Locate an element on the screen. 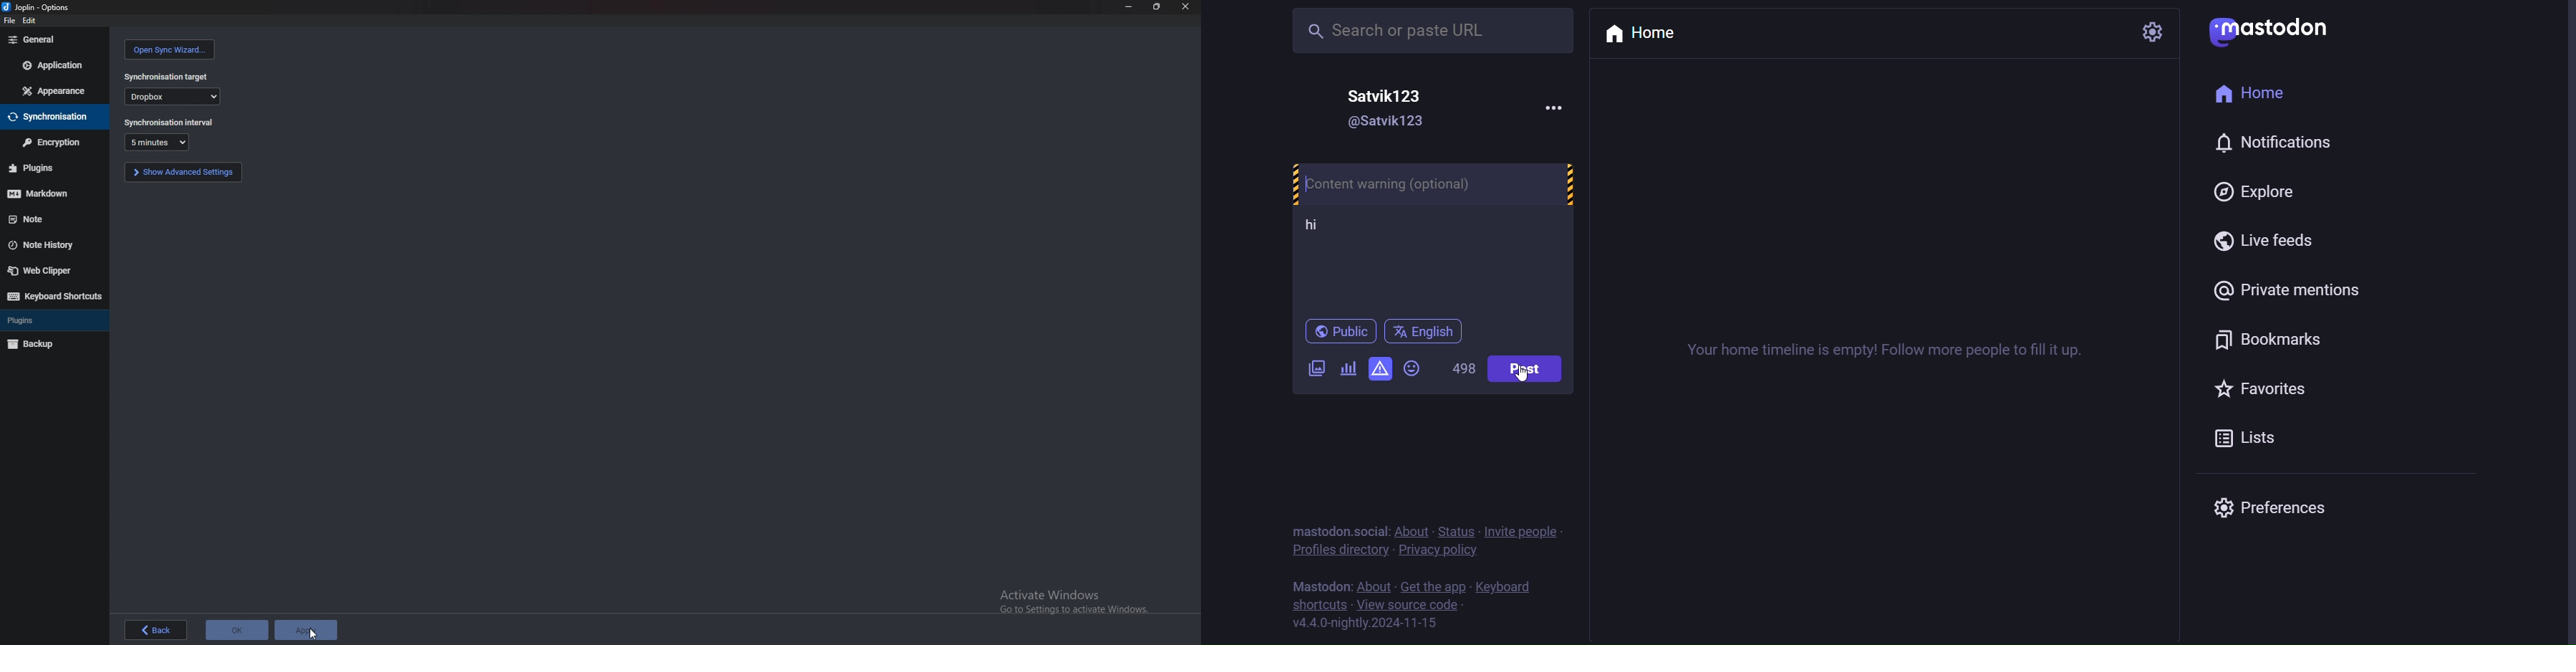  show advanced is located at coordinates (185, 172).